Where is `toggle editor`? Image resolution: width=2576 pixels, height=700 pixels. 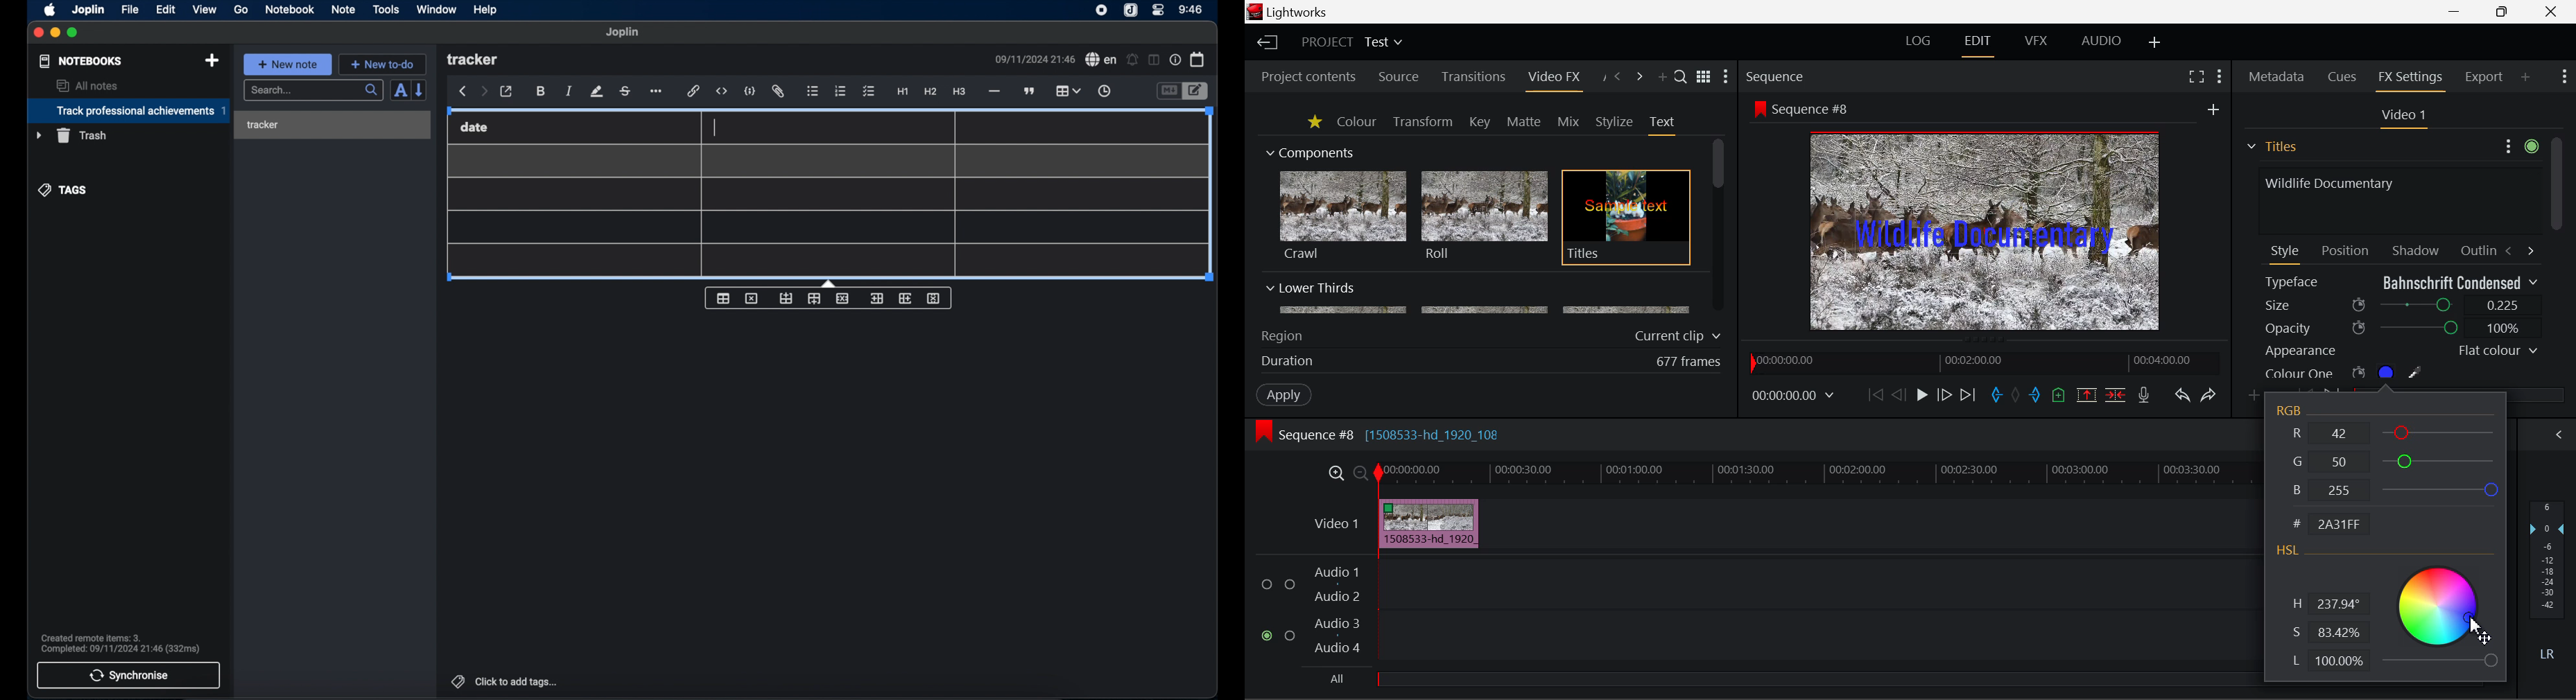
toggle editor is located at coordinates (1196, 91).